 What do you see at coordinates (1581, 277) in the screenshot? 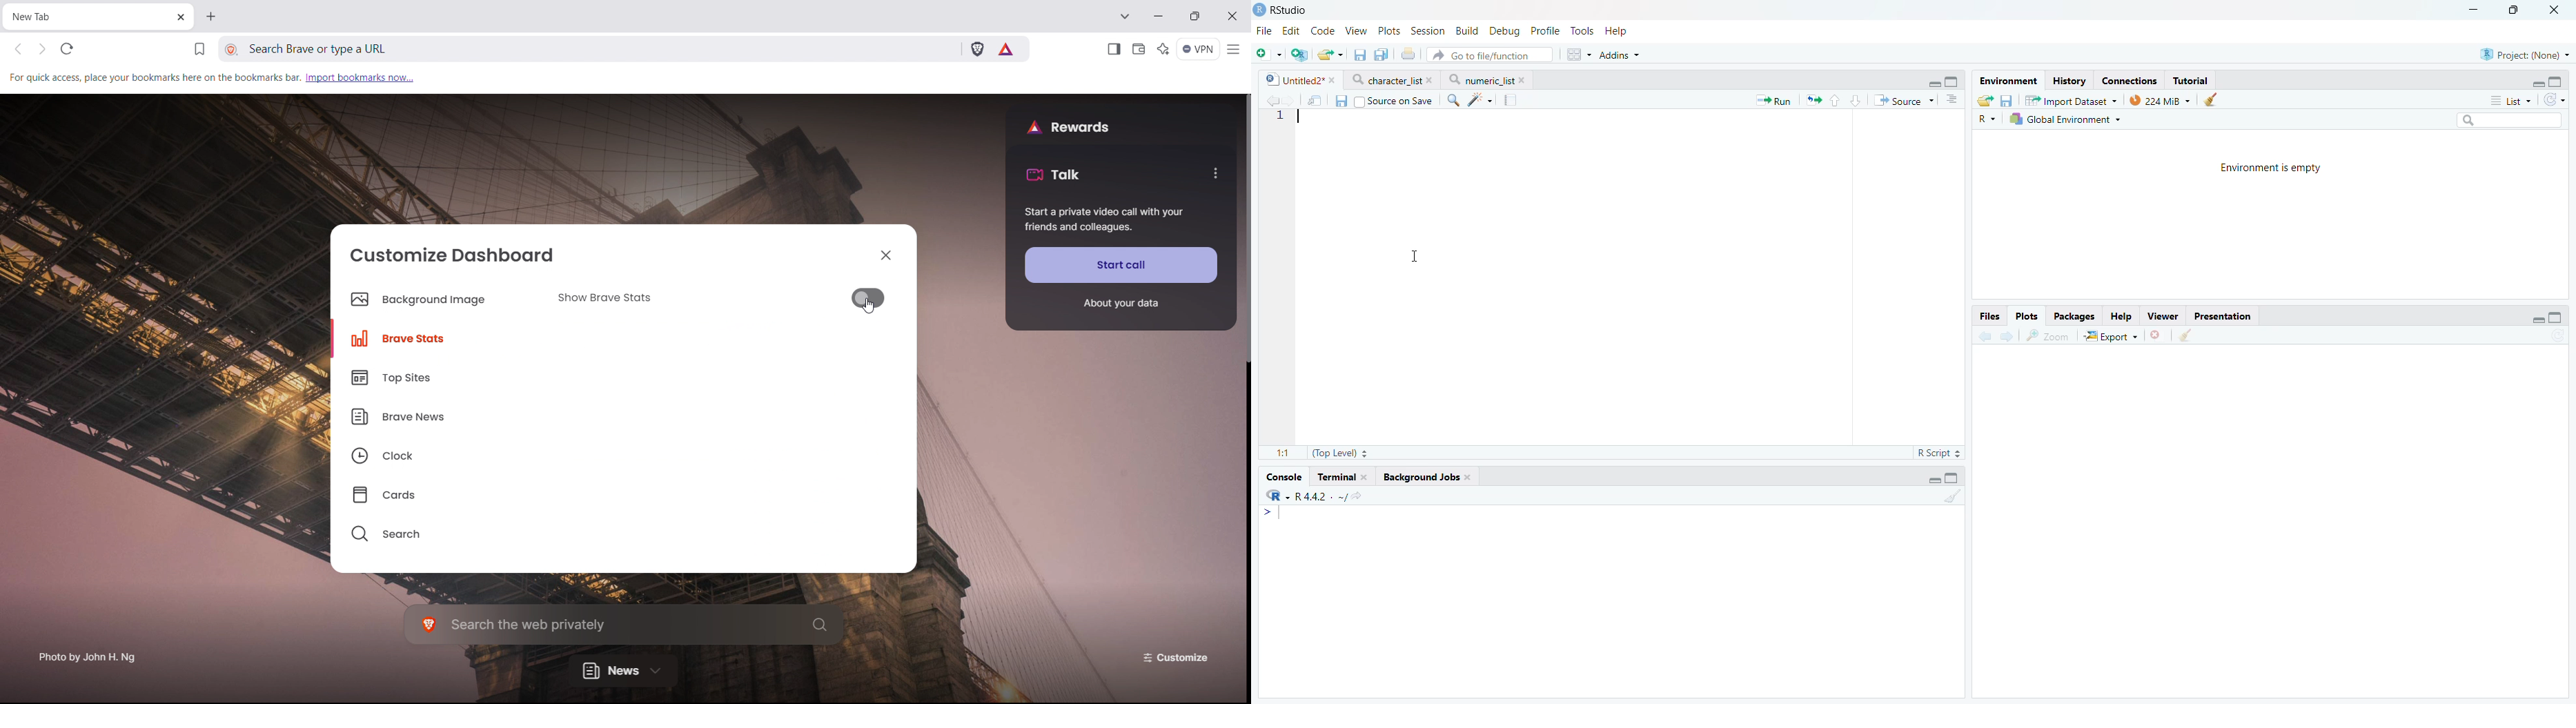
I see `Code editor` at bounding box center [1581, 277].